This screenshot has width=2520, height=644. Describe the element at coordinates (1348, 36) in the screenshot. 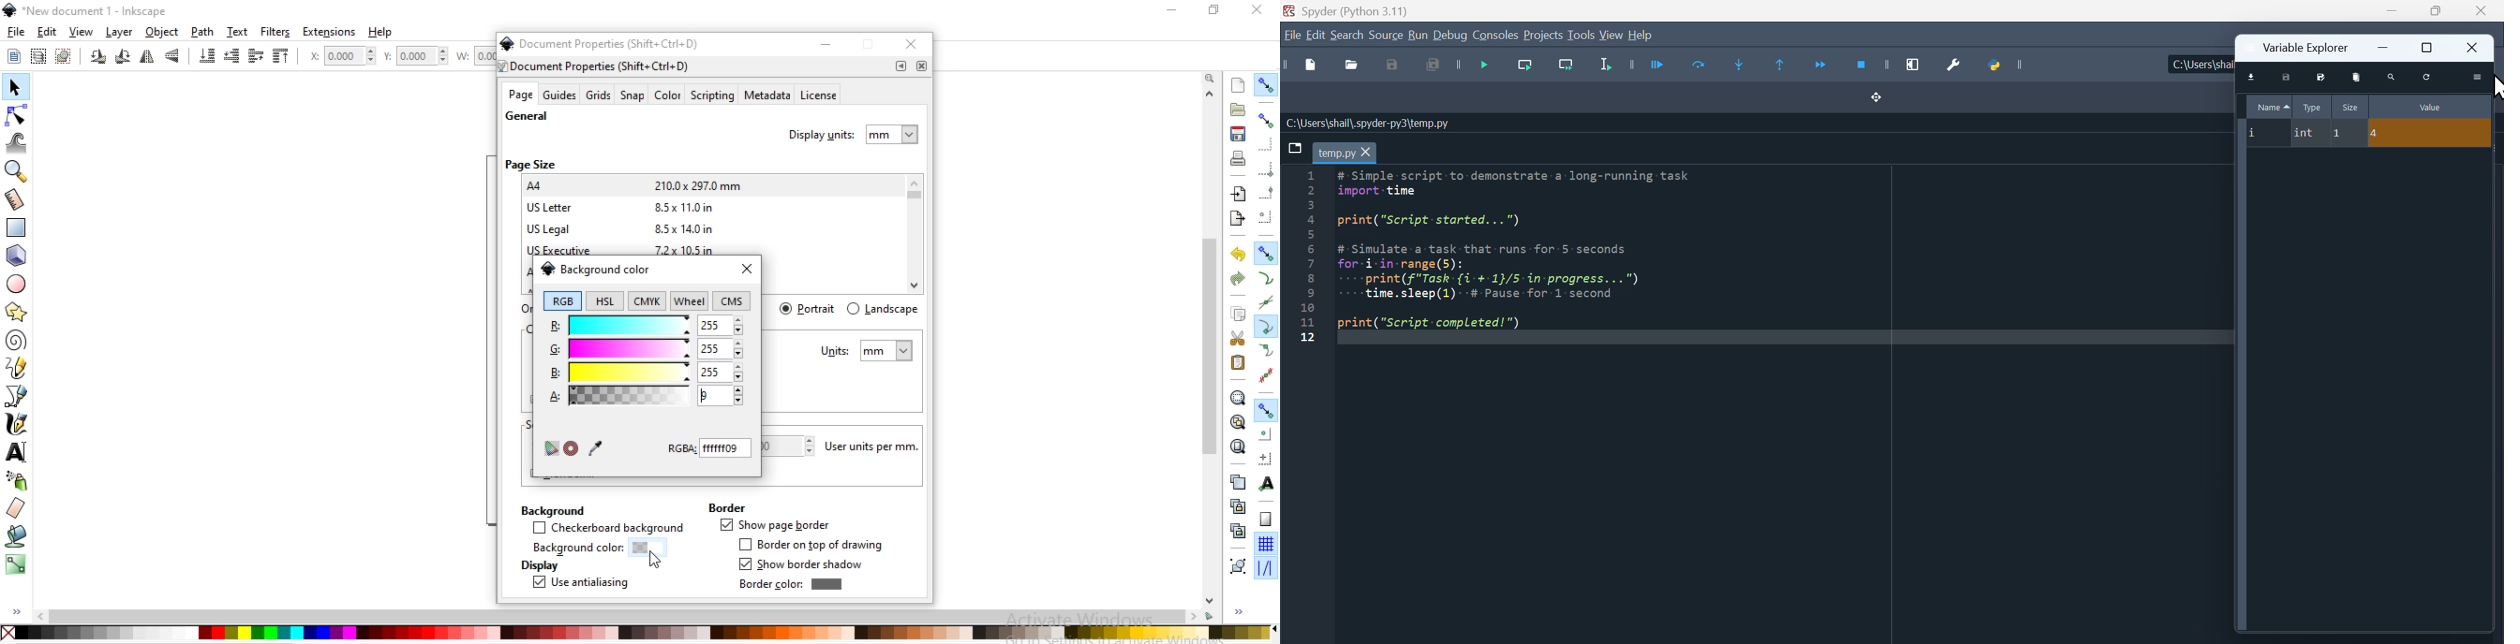

I see `Search` at that location.